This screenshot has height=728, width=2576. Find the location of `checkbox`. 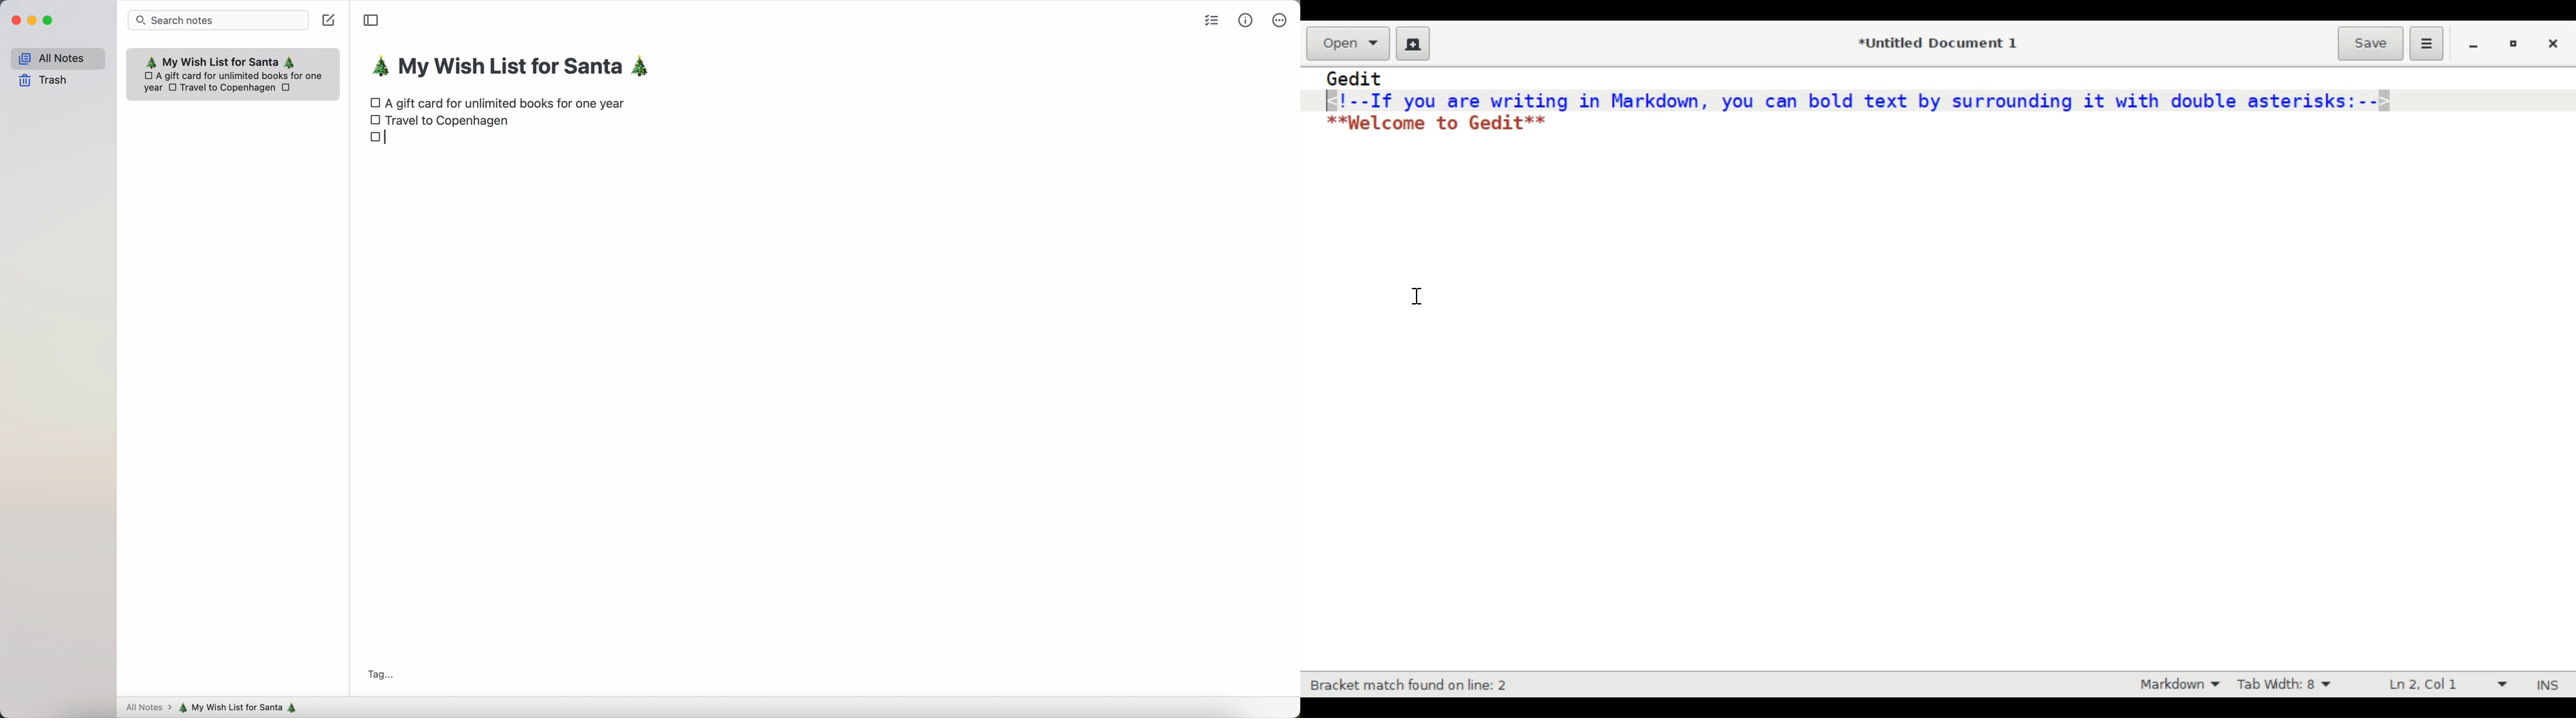

checkbox is located at coordinates (375, 119).